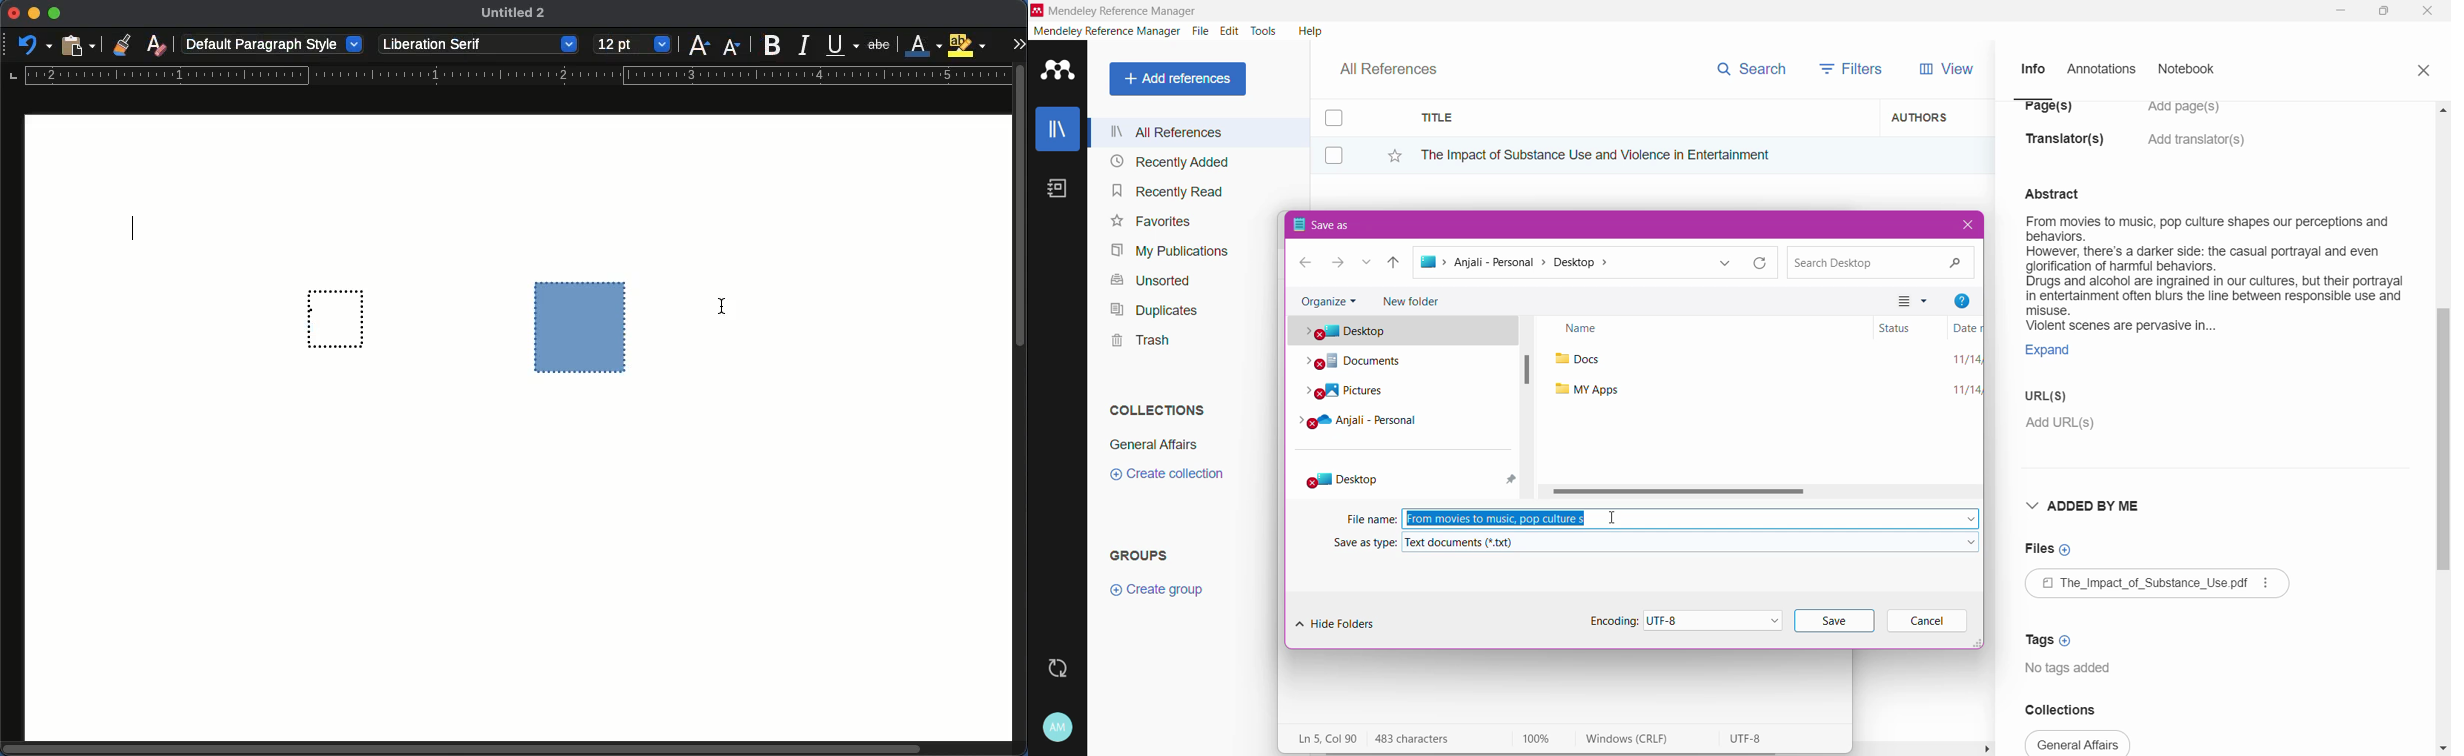 The image size is (2464, 756). What do you see at coordinates (1704, 329) in the screenshot?
I see `Name` at bounding box center [1704, 329].